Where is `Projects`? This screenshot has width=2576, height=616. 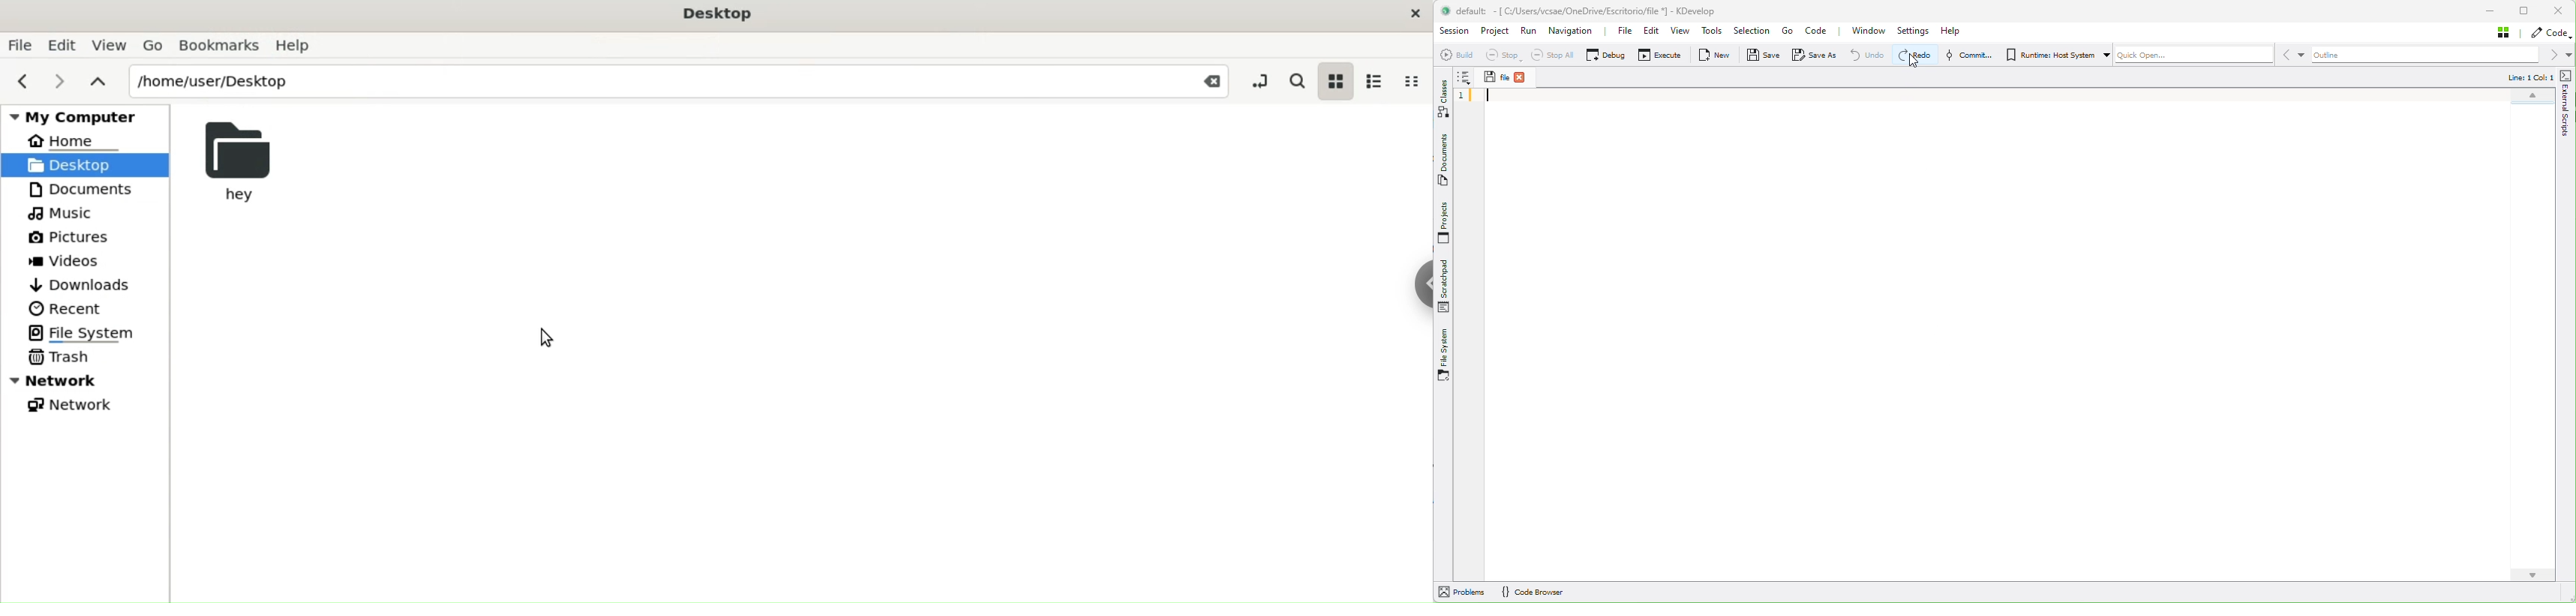 Projects is located at coordinates (1449, 221).